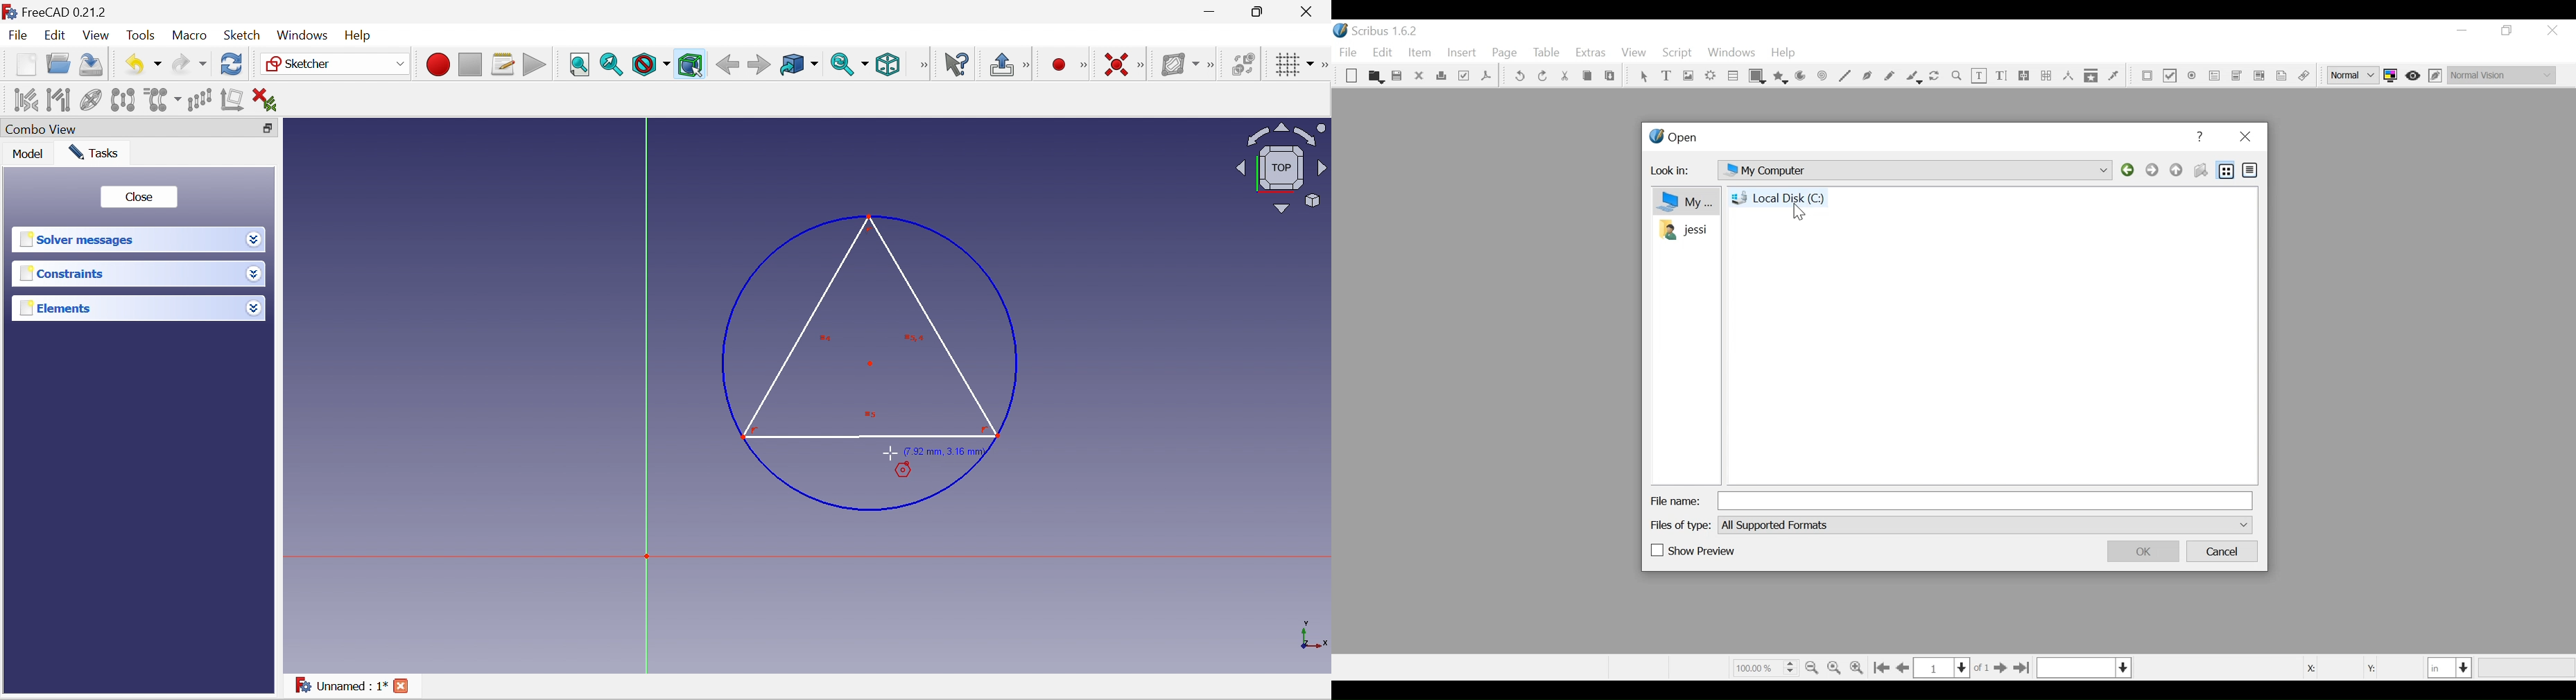 The image size is (2576, 700). Describe the element at coordinates (2025, 76) in the screenshot. I see `link text frames` at that location.